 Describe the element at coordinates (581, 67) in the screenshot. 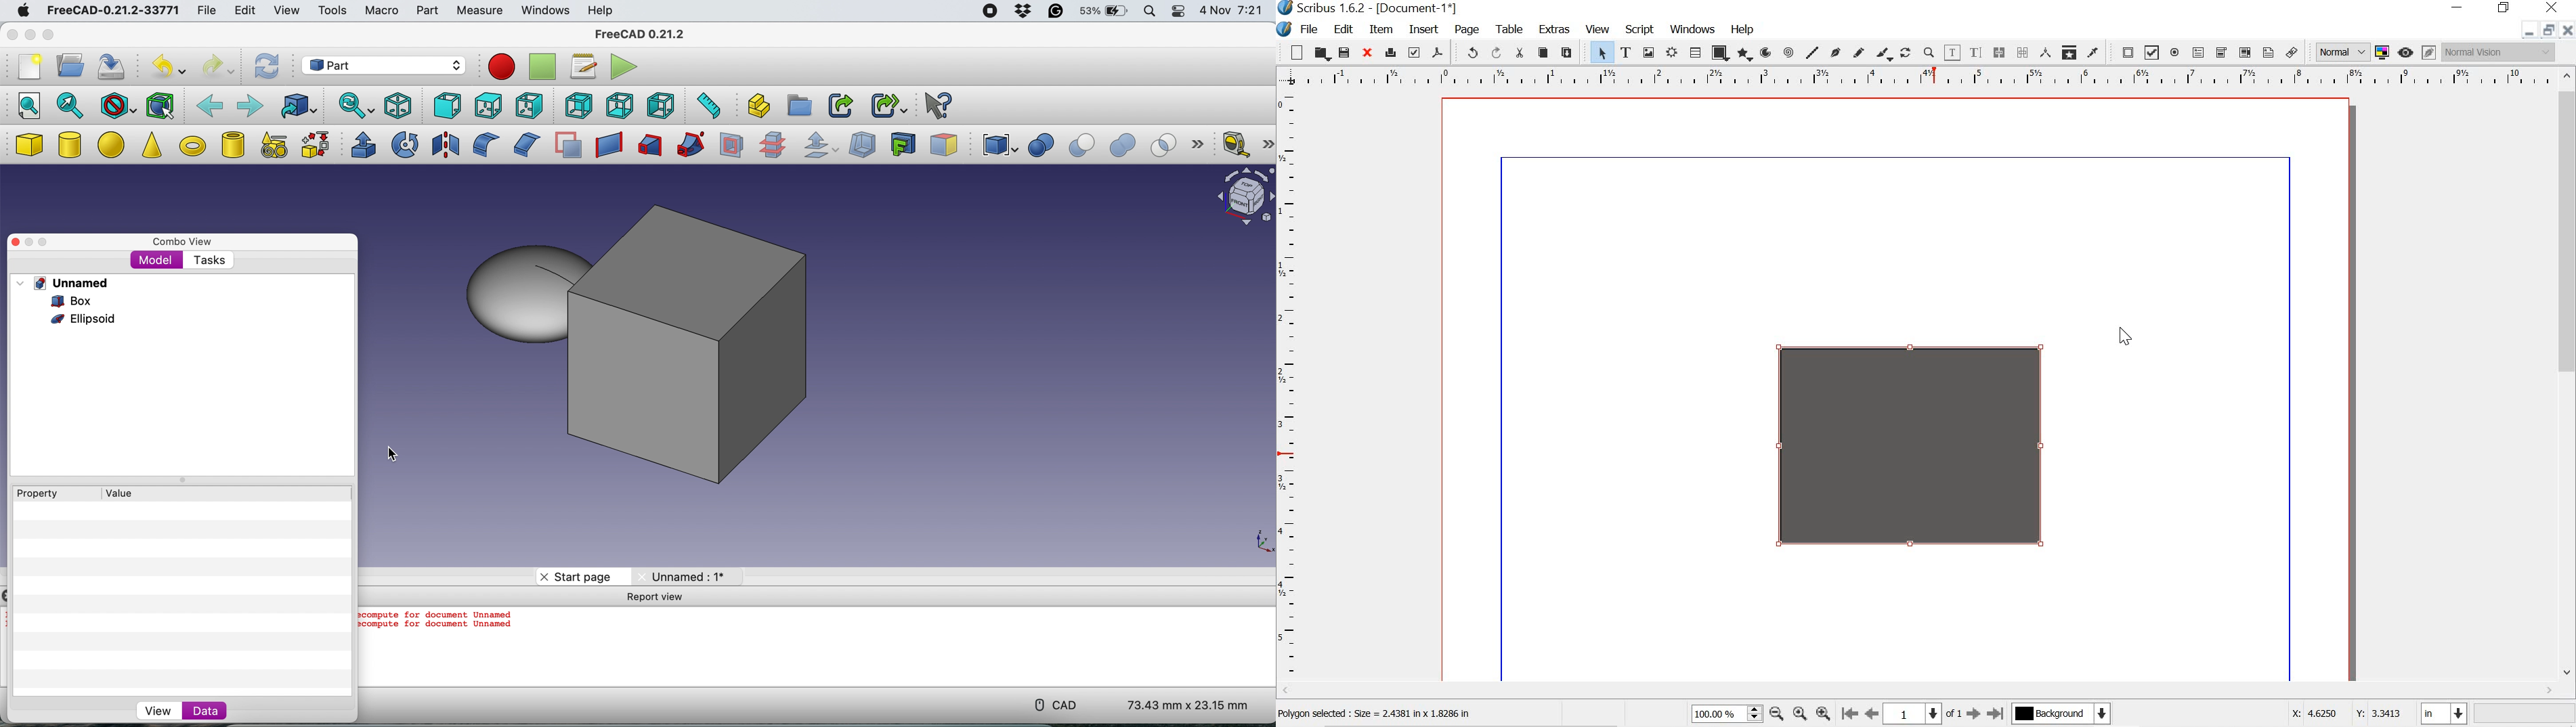

I see `macros` at that location.